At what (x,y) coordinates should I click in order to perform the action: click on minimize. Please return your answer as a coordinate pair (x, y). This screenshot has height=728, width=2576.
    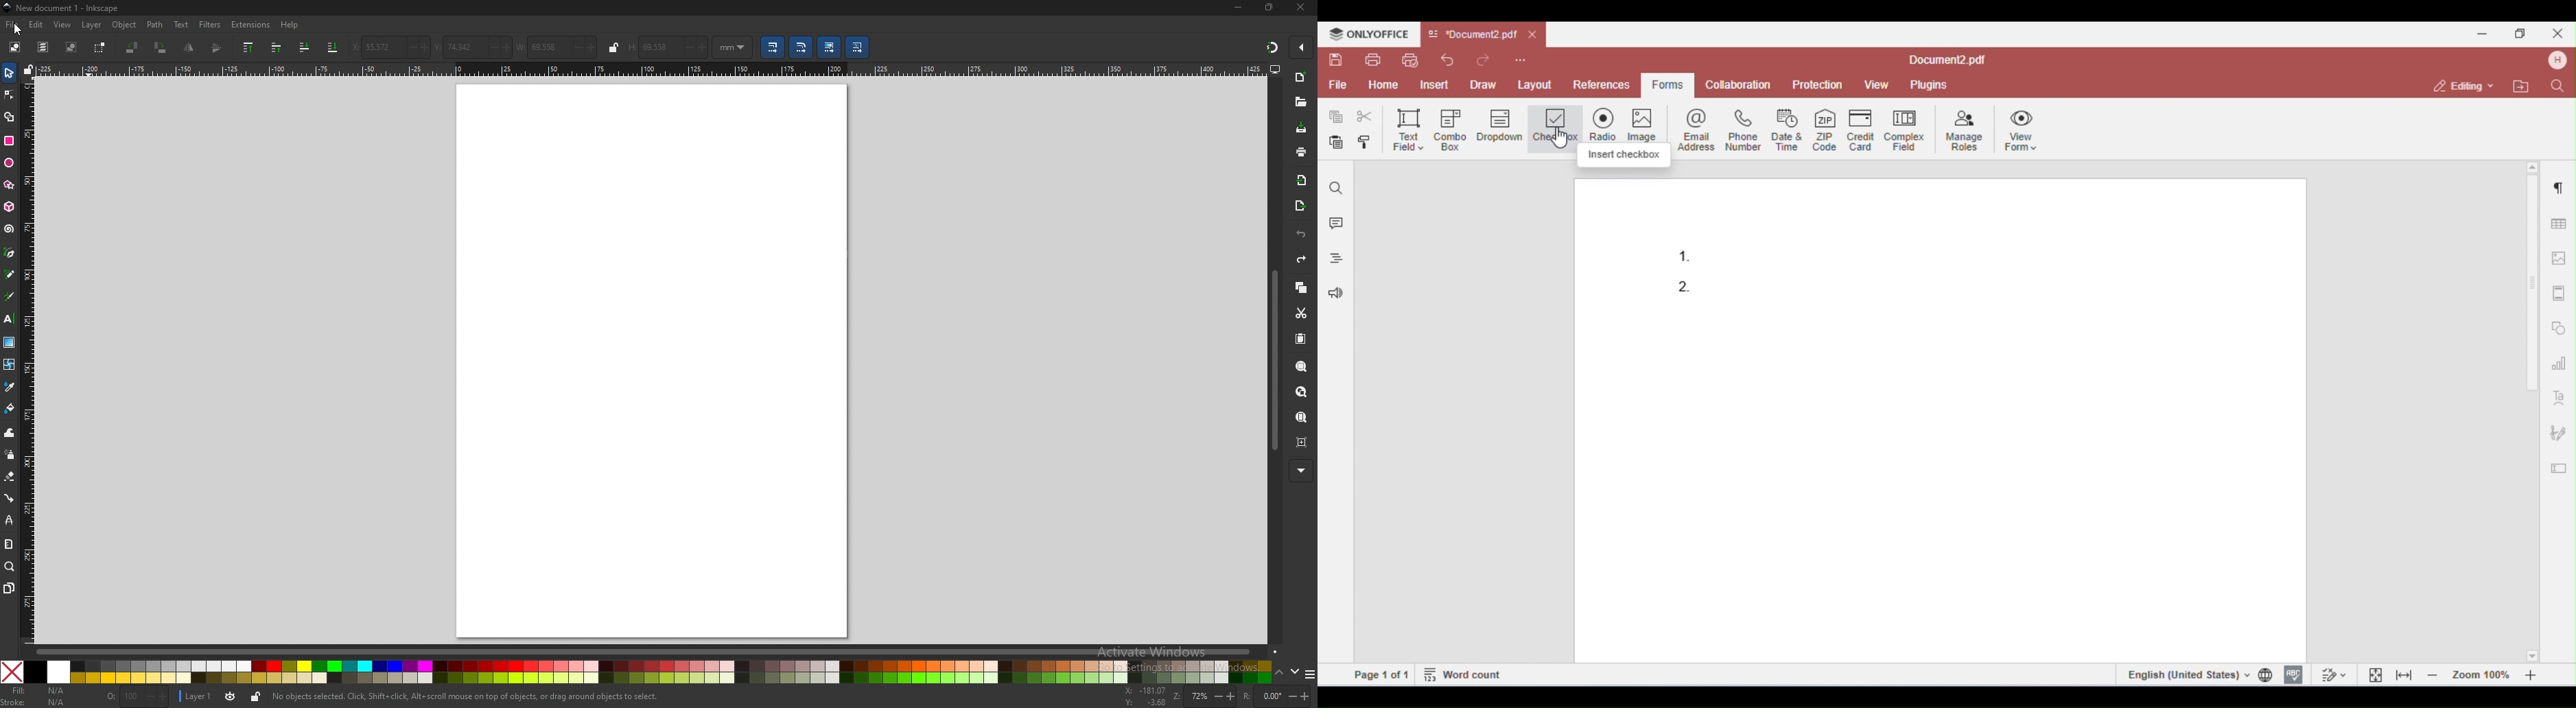
    Looking at the image, I should click on (1238, 7).